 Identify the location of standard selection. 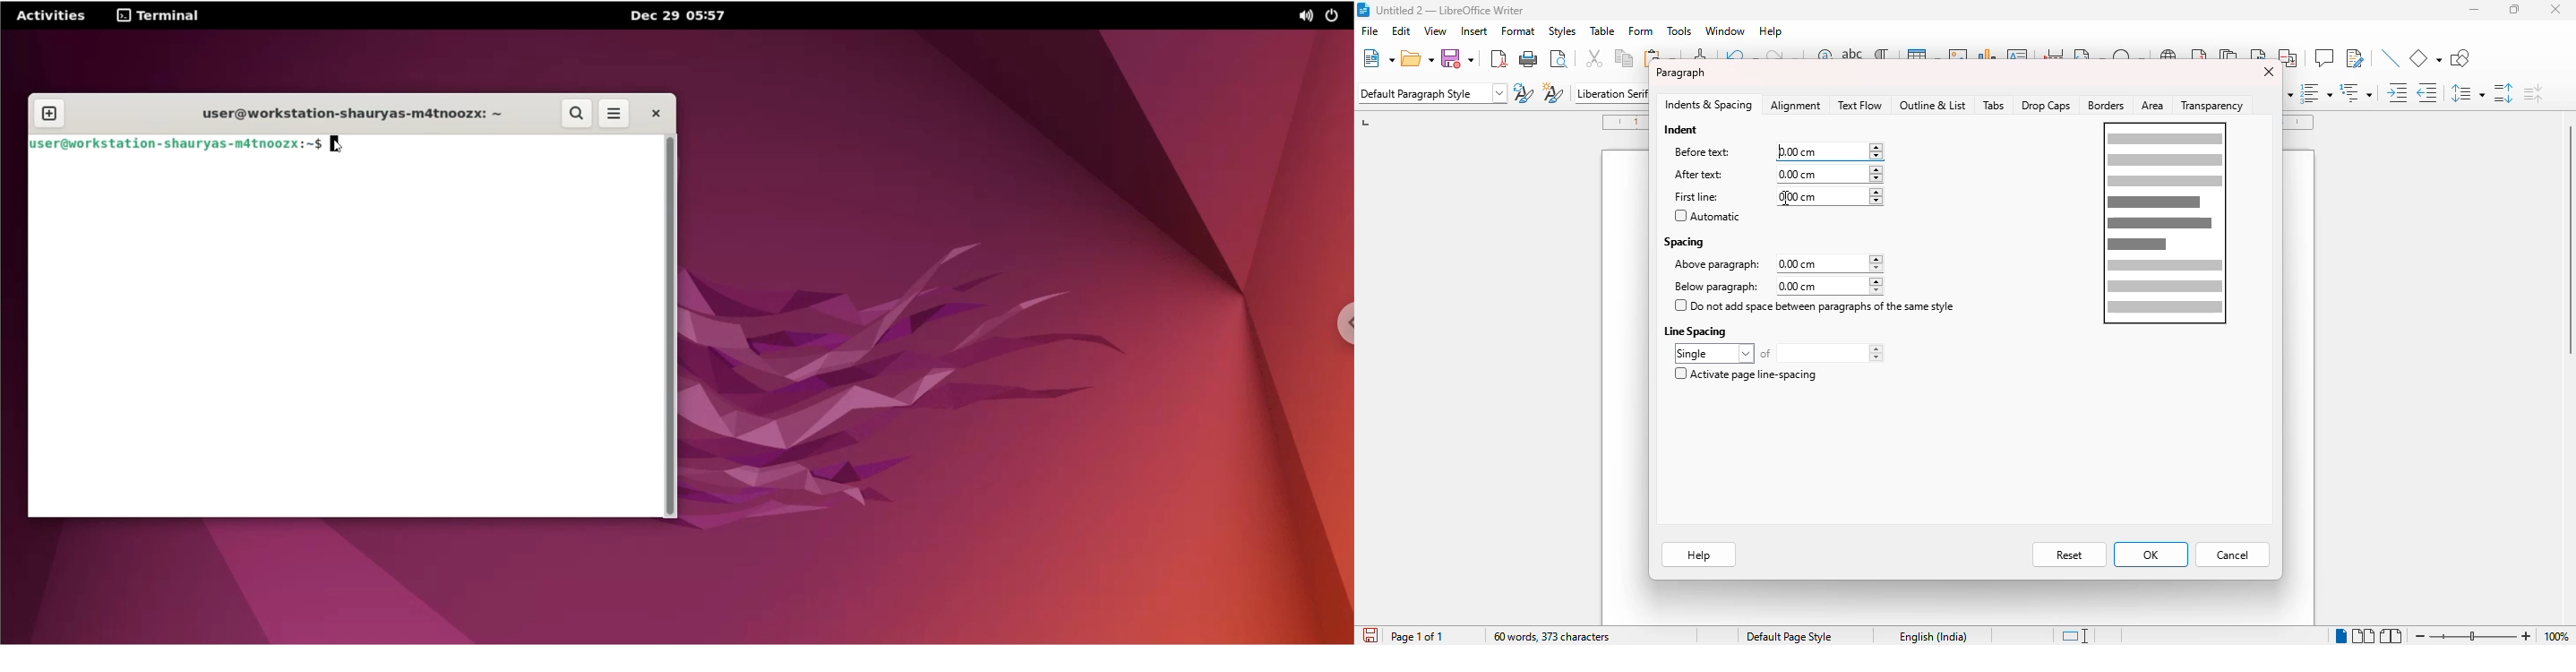
(2074, 636).